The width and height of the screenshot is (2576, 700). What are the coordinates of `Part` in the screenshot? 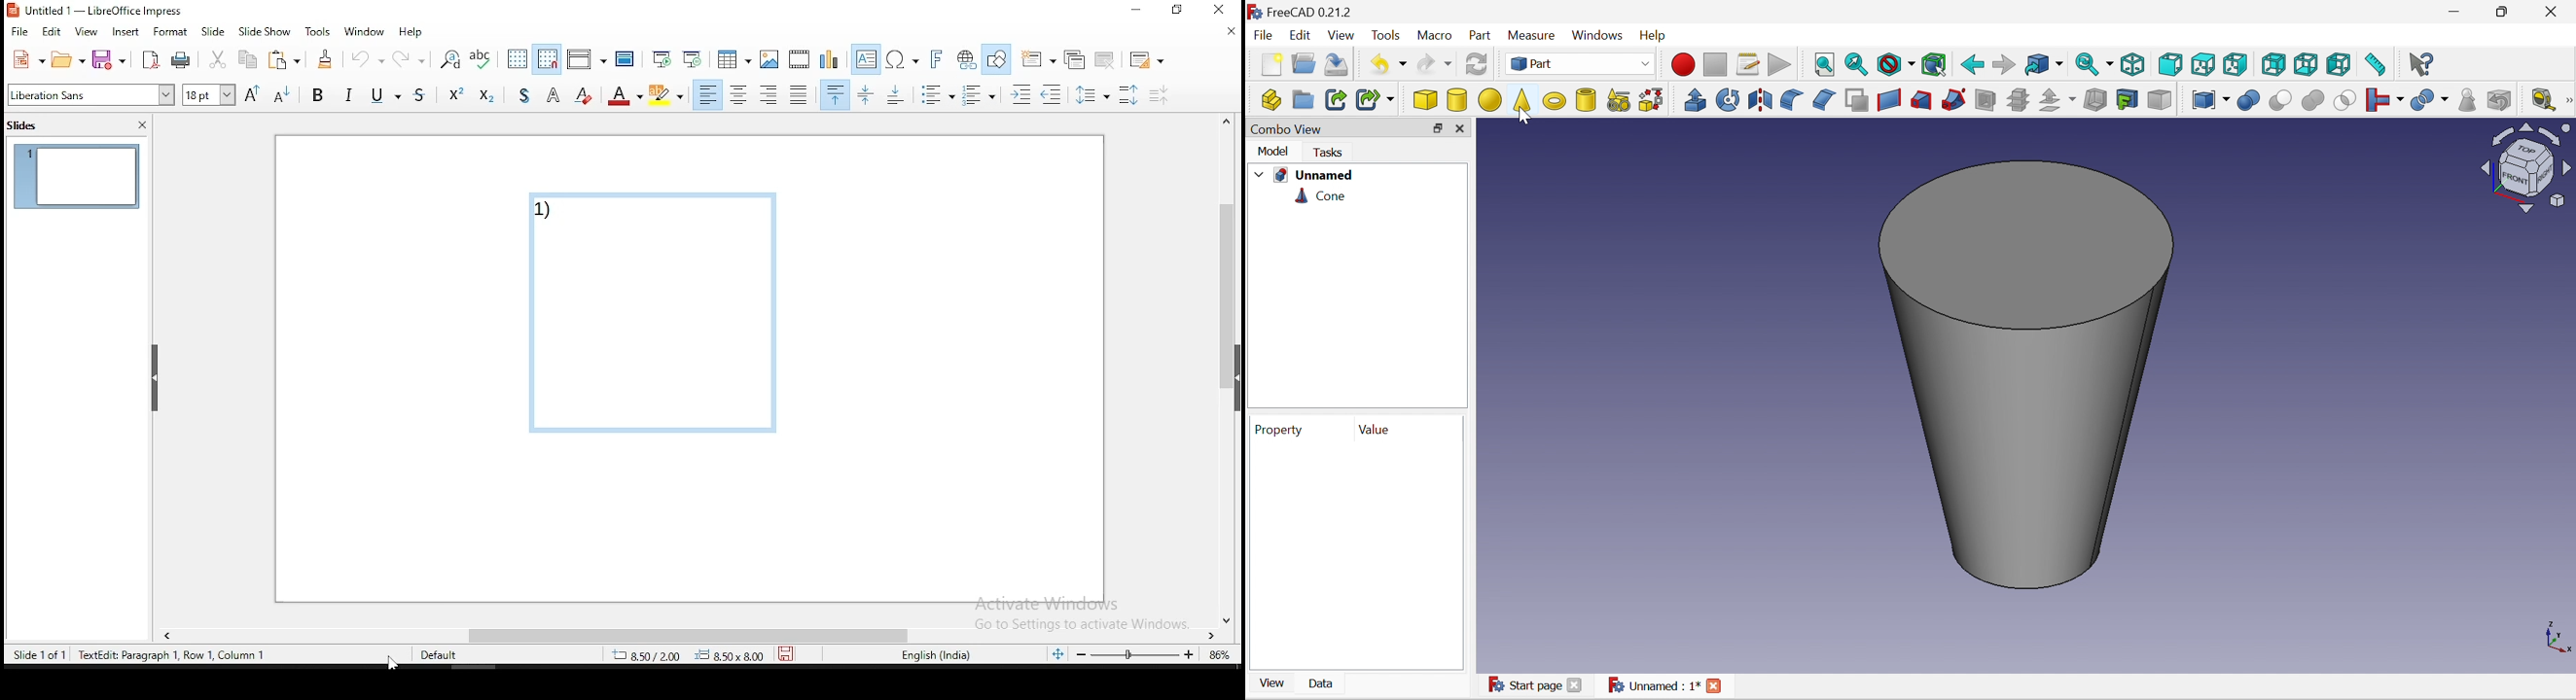 It's located at (1580, 62).